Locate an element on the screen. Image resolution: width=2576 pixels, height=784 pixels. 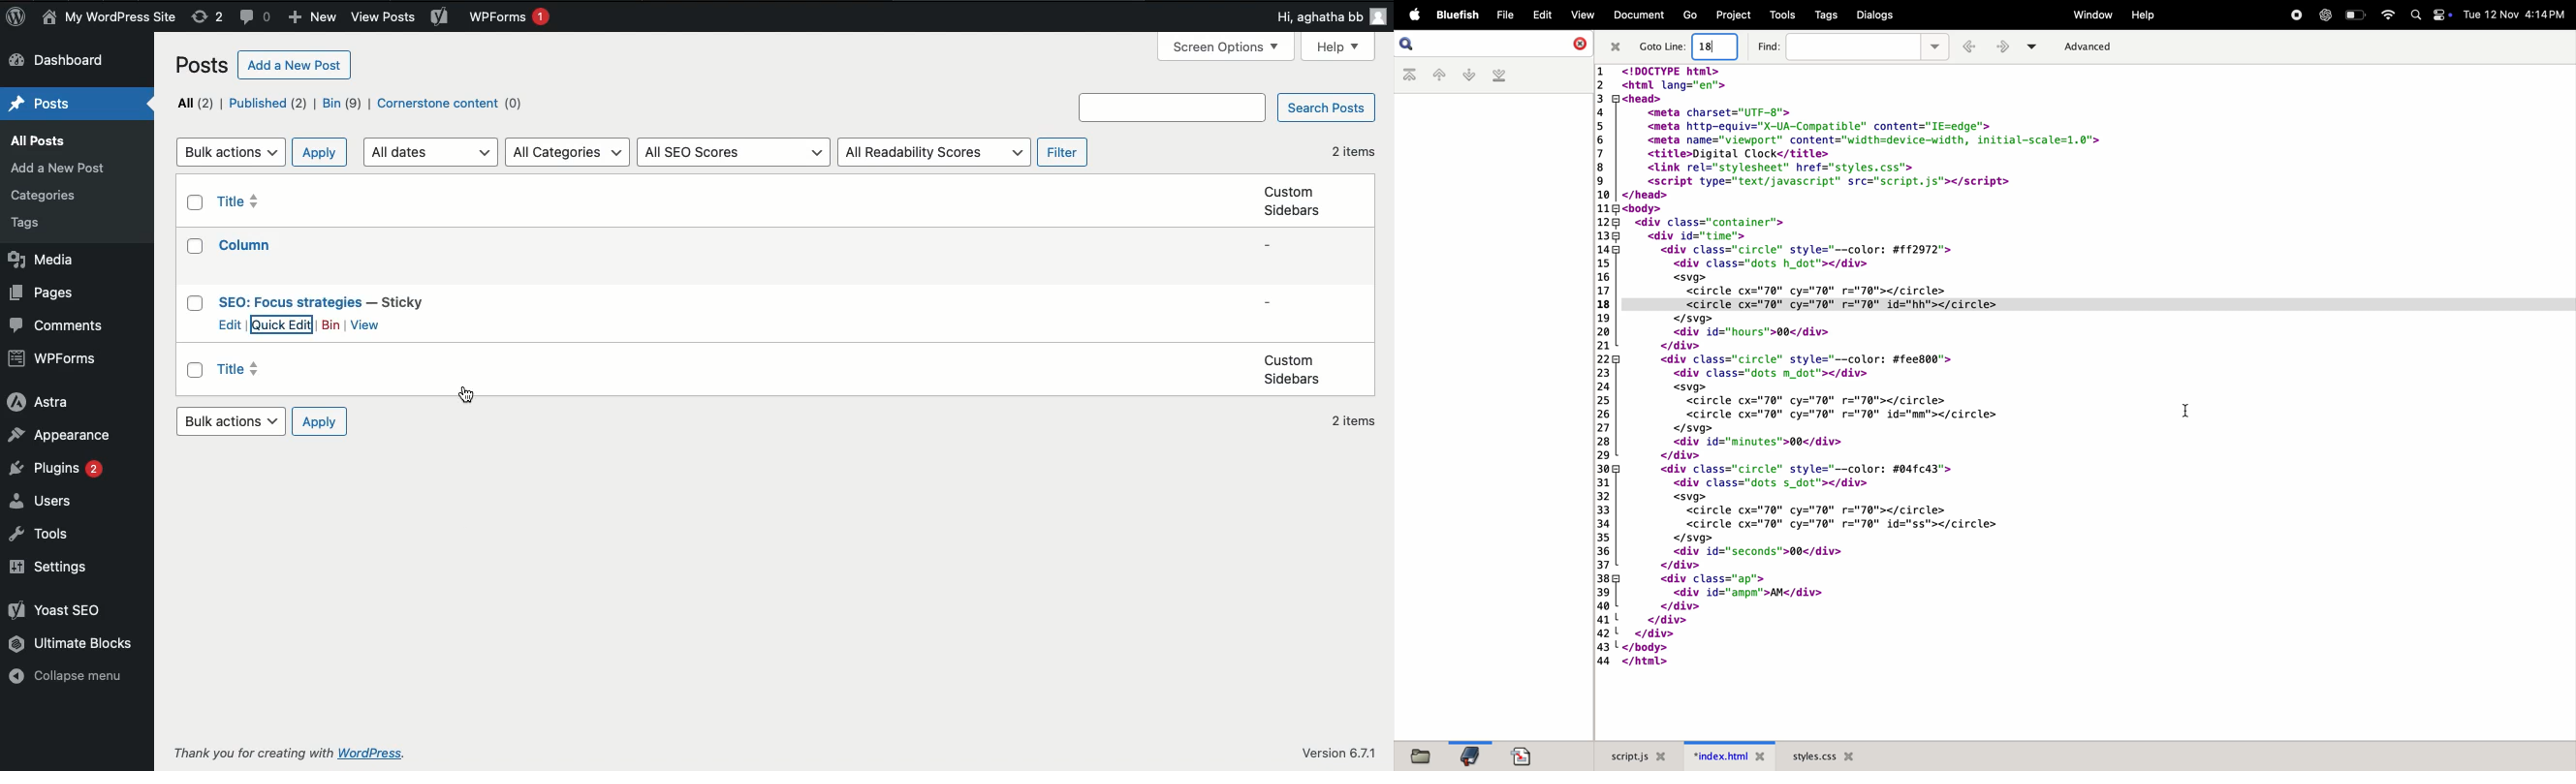
Search posts is located at coordinates (1324, 109).